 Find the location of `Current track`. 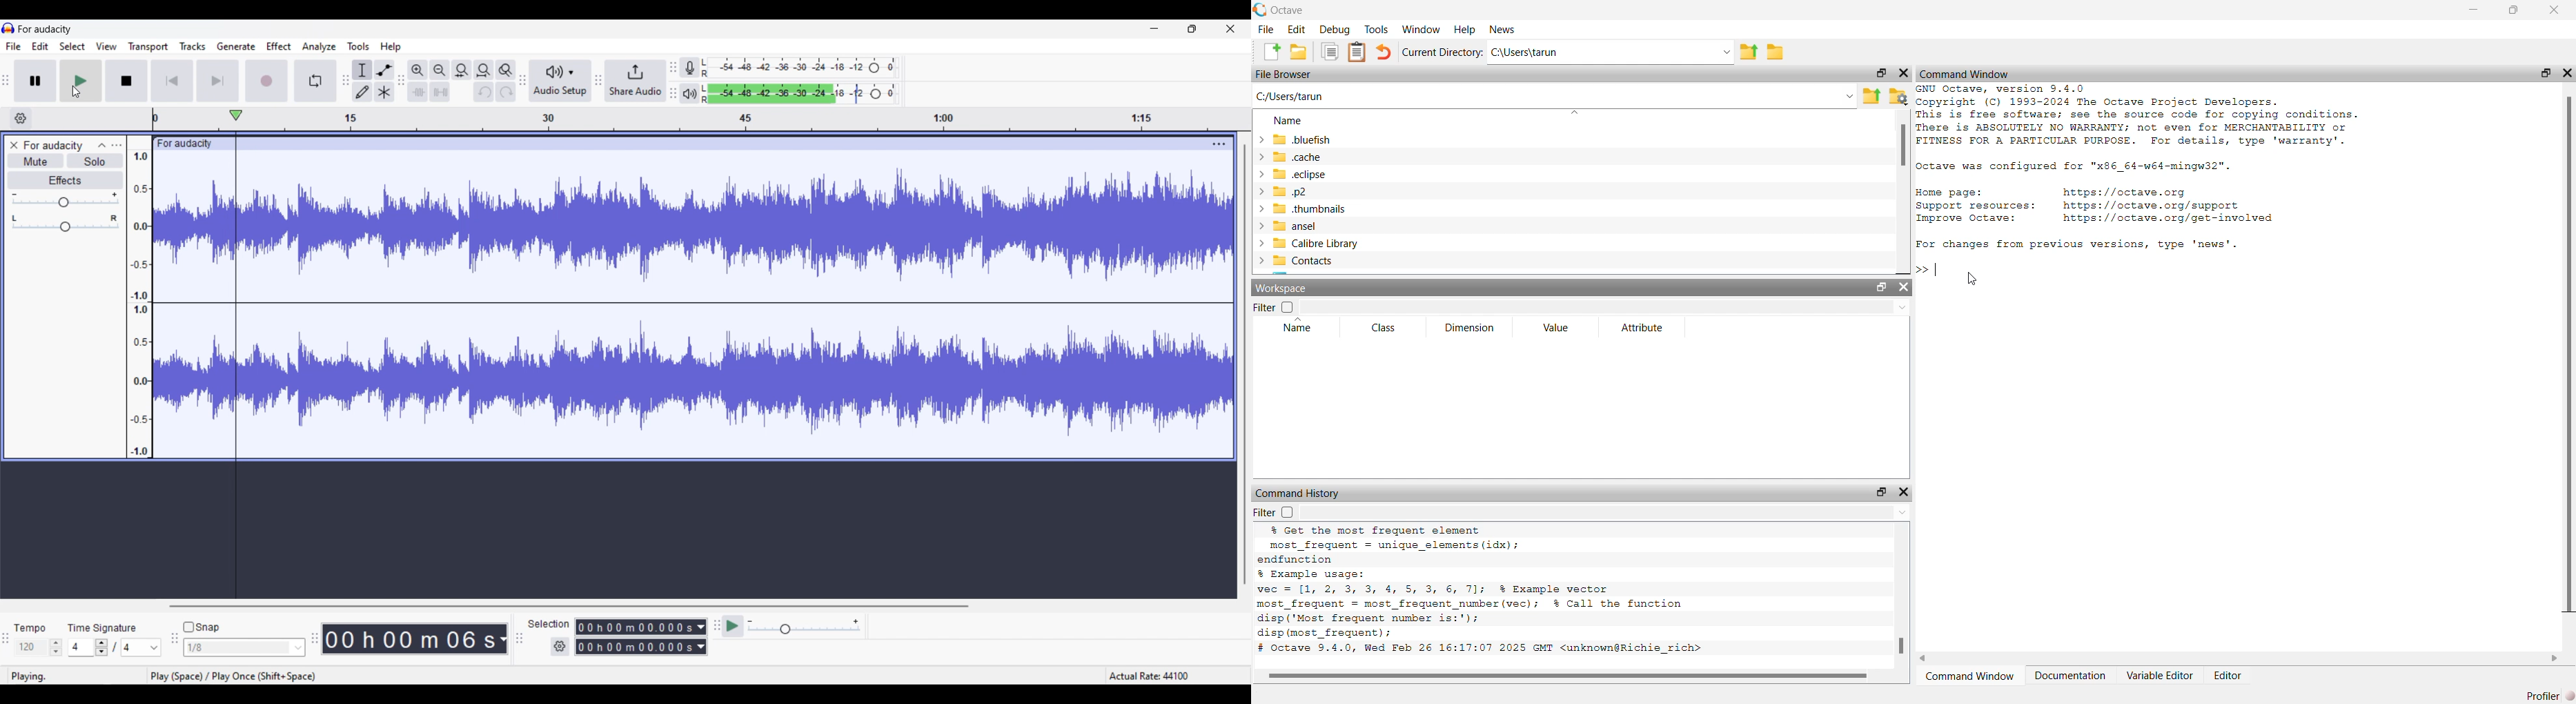

Current track is located at coordinates (693, 304).